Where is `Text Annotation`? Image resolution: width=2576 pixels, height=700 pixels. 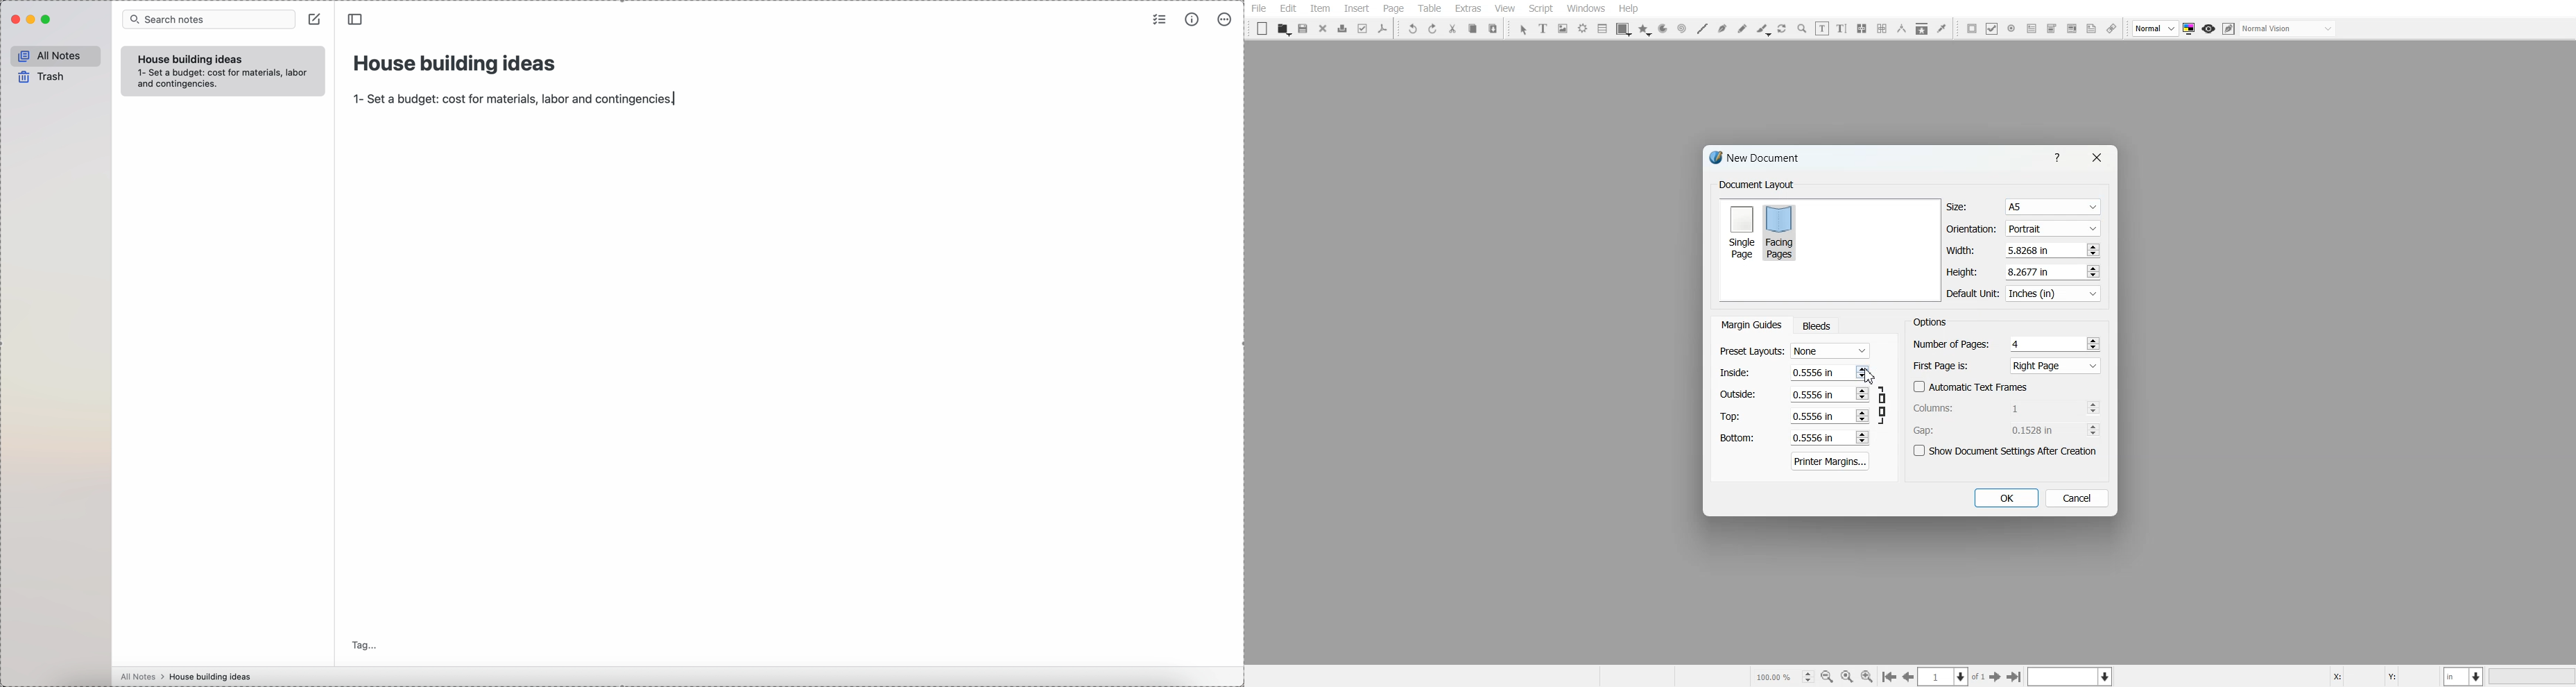 Text Annotation is located at coordinates (2091, 29).